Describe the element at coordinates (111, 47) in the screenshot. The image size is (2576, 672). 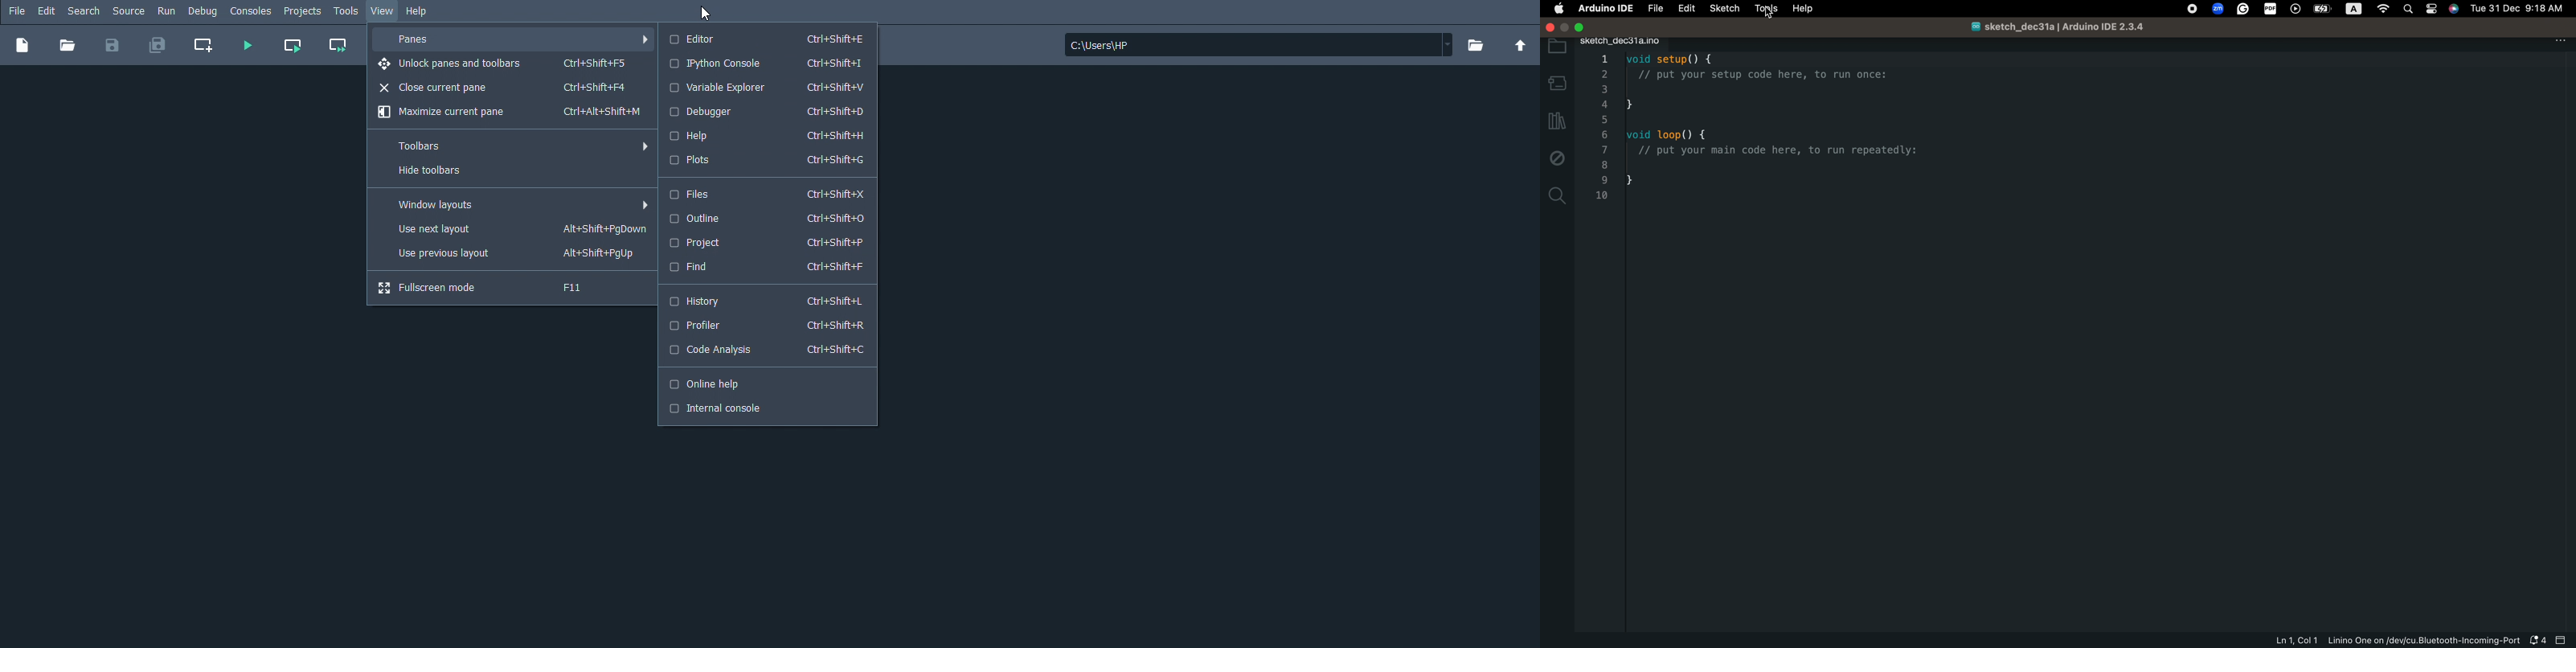
I see `Save file` at that location.